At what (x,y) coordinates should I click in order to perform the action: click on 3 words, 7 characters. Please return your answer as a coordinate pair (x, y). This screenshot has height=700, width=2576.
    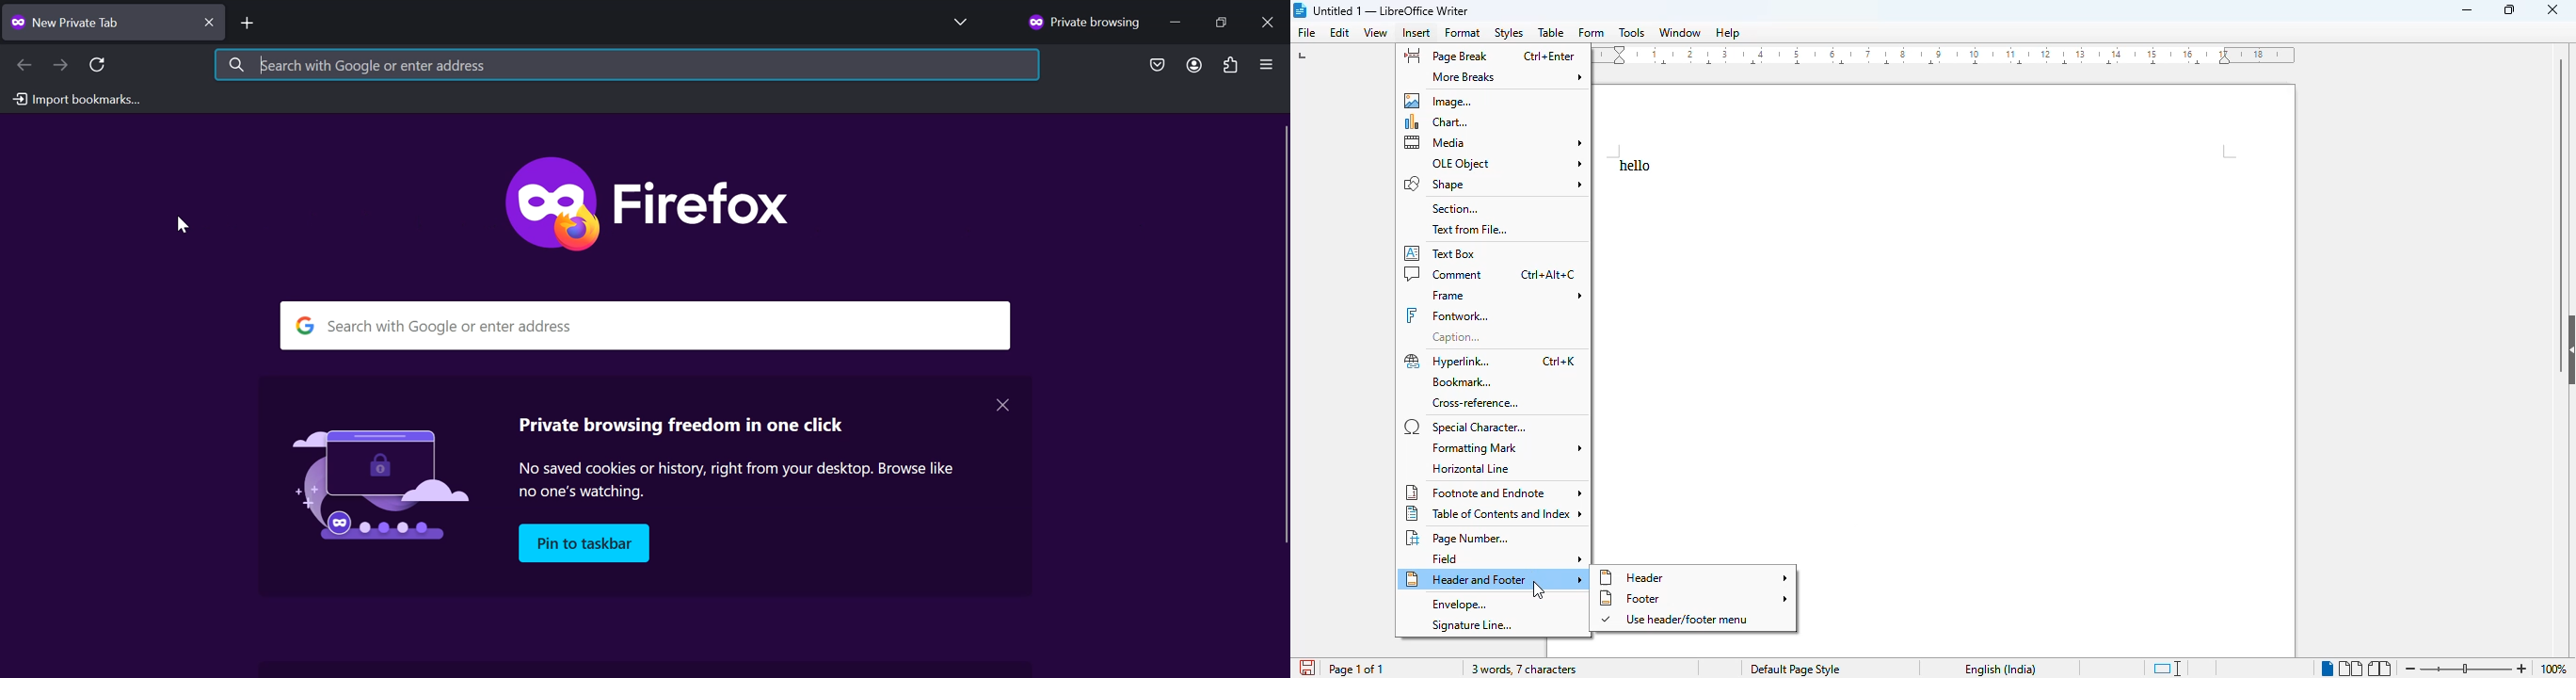
    Looking at the image, I should click on (1521, 670).